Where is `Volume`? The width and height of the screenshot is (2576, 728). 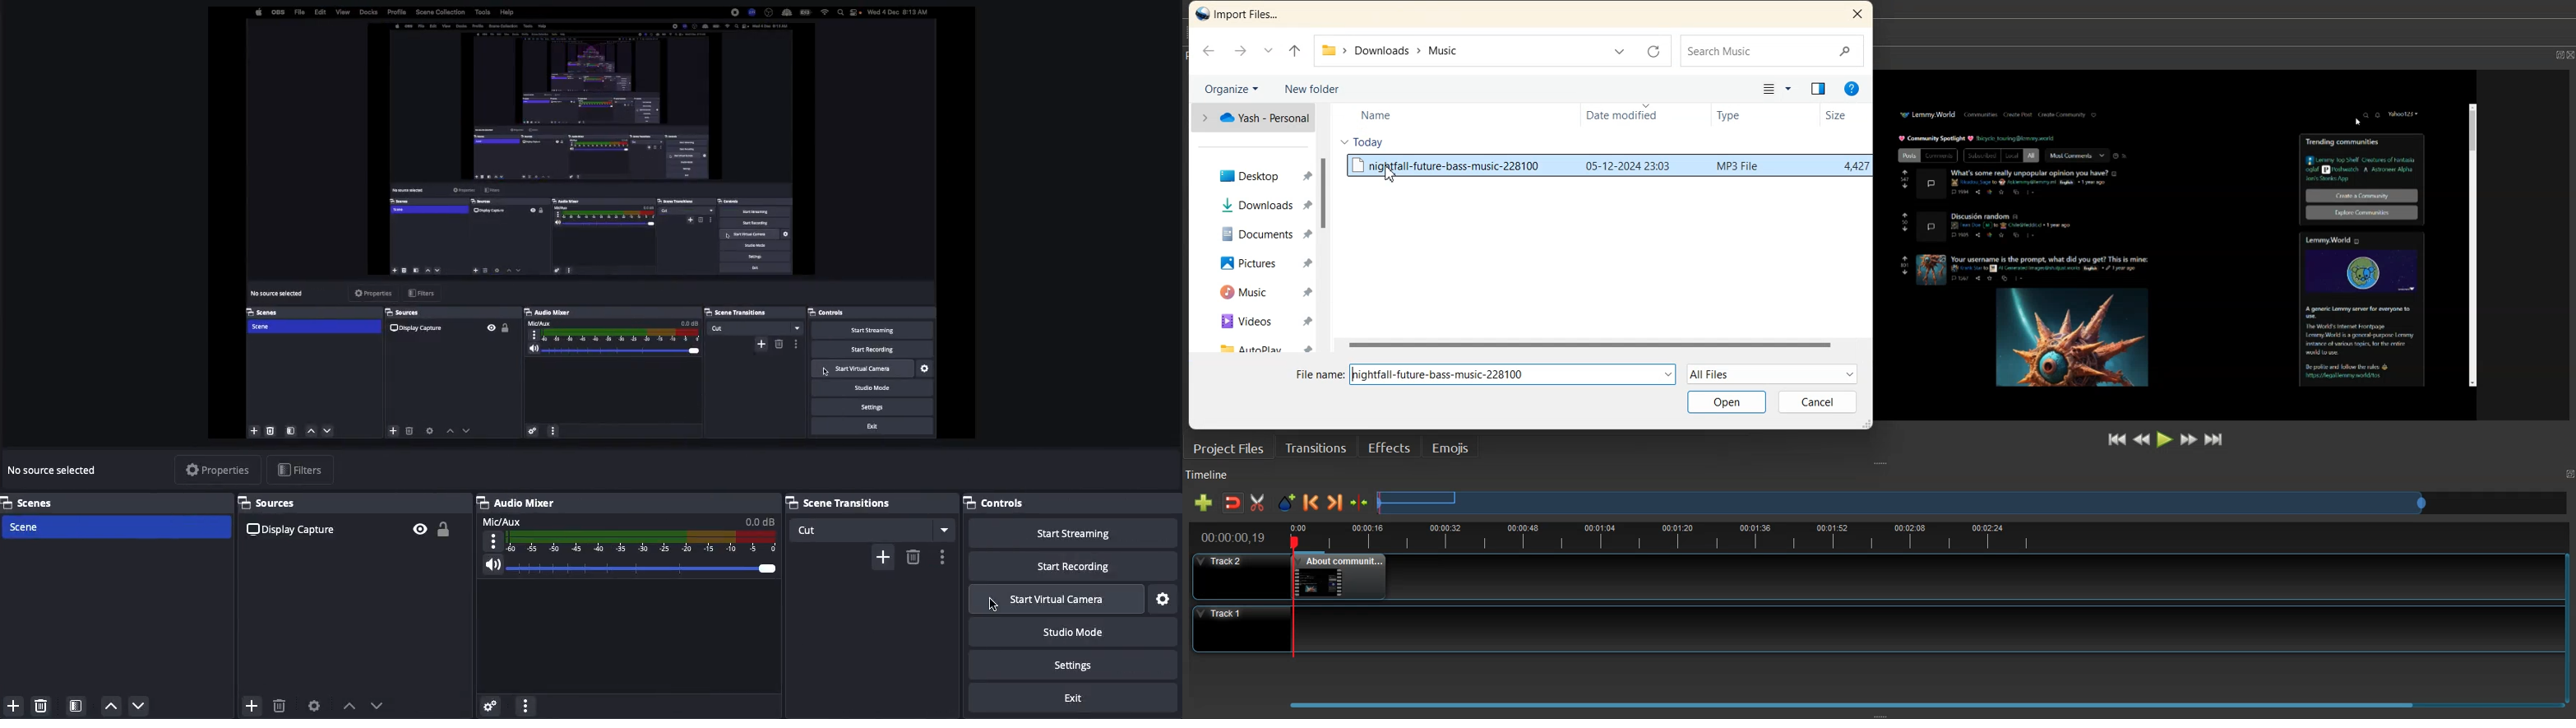
Volume is located at coordinates (631, 564).